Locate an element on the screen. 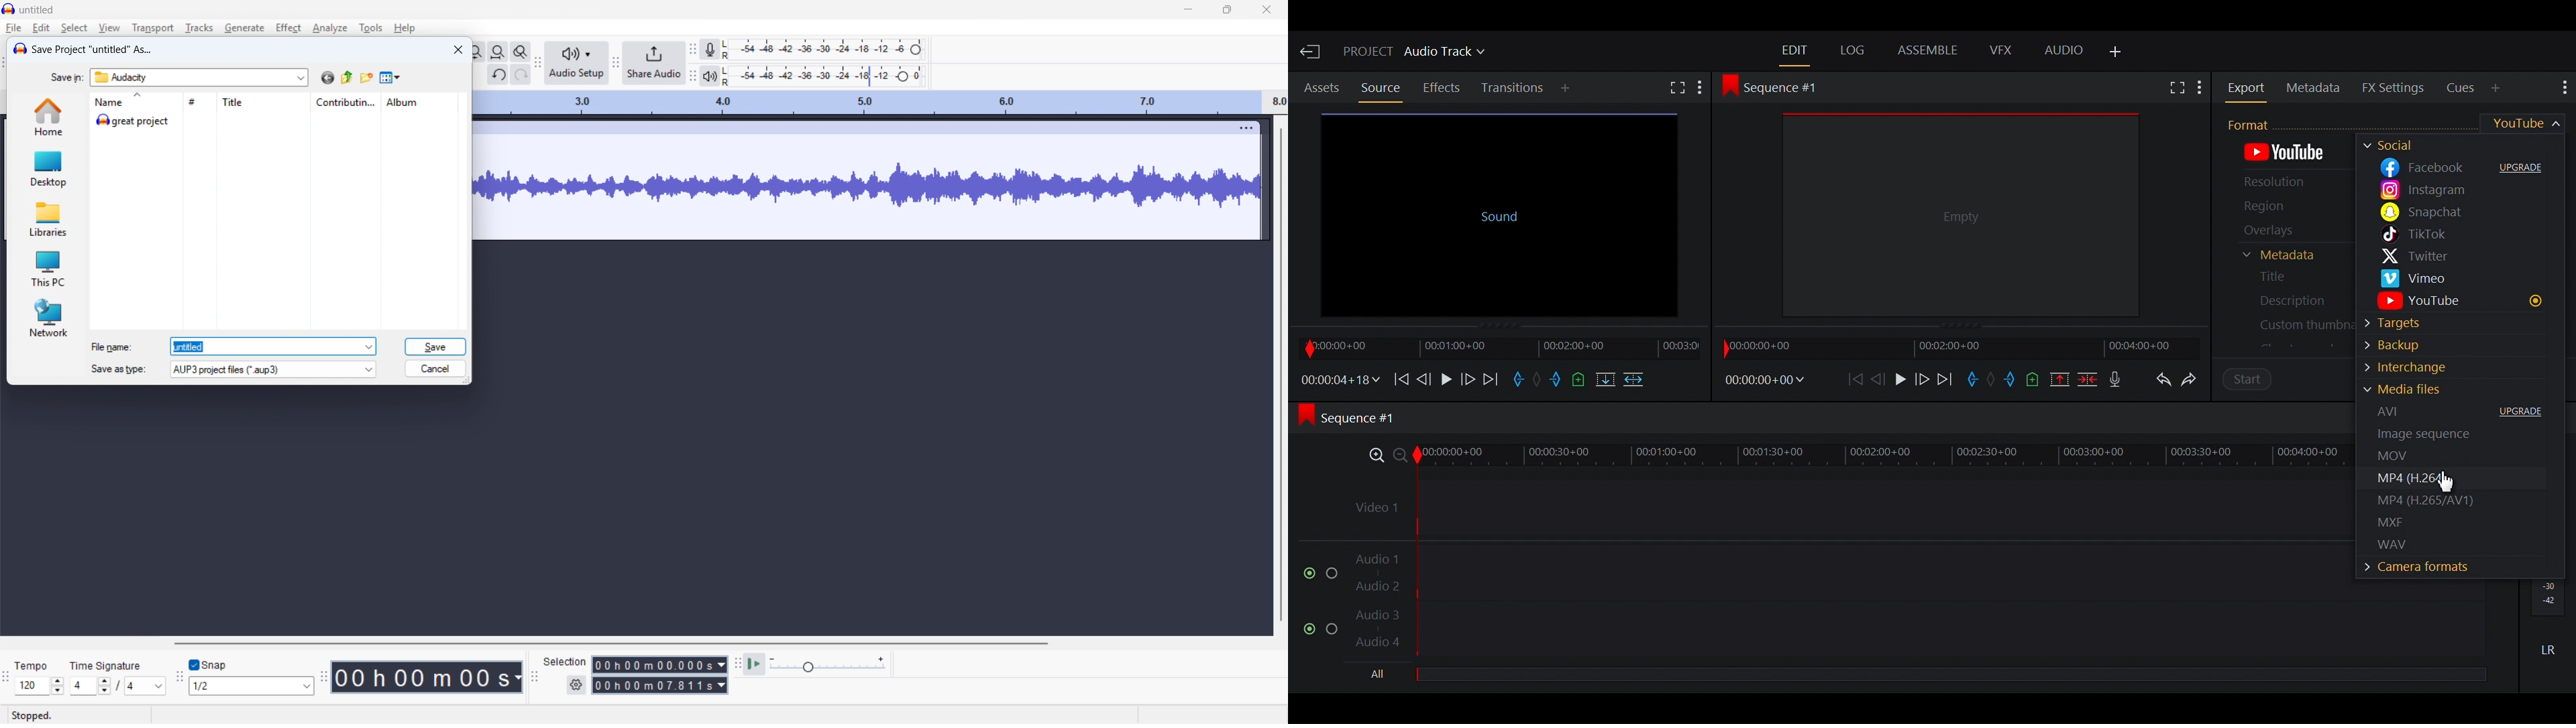 The height and width of the screenshot is (728, 2576). save in is located at coordinates (68, 78).